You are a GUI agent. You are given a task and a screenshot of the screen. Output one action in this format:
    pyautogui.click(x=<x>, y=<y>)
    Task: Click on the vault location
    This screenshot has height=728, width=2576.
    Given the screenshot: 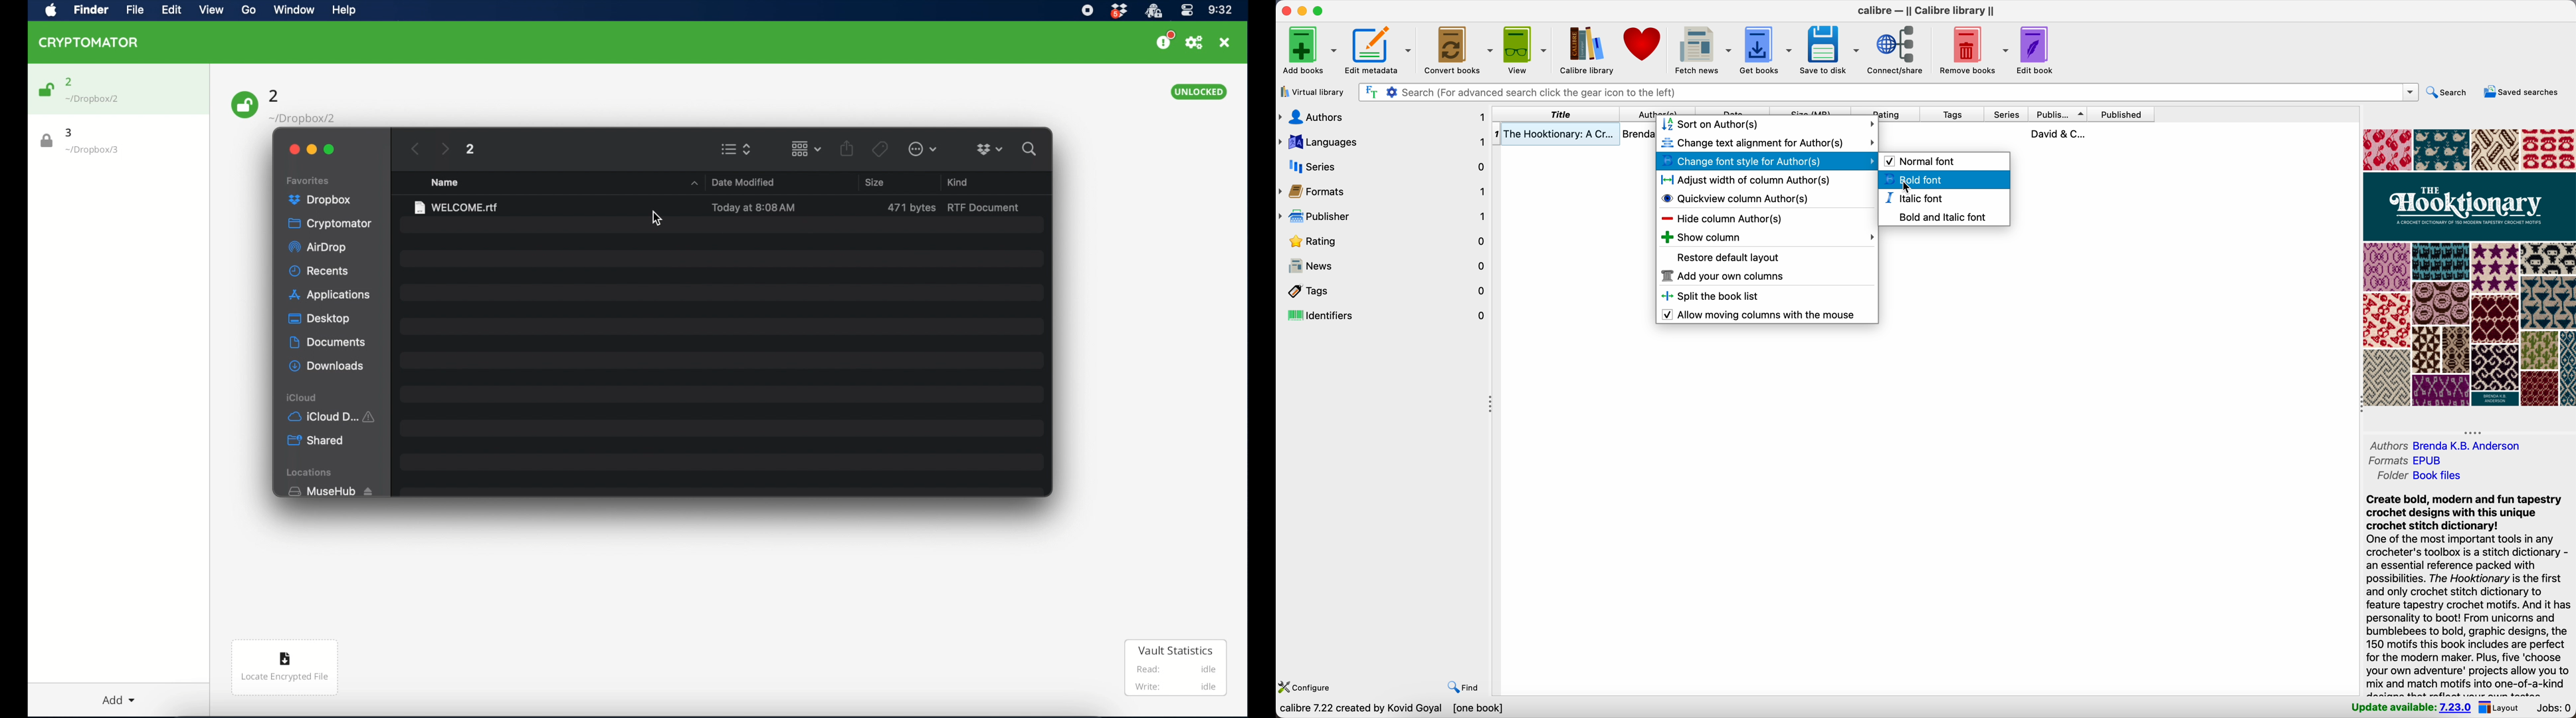 What is the action you would take?
    pyautogui.click(x=96, y=152)
    